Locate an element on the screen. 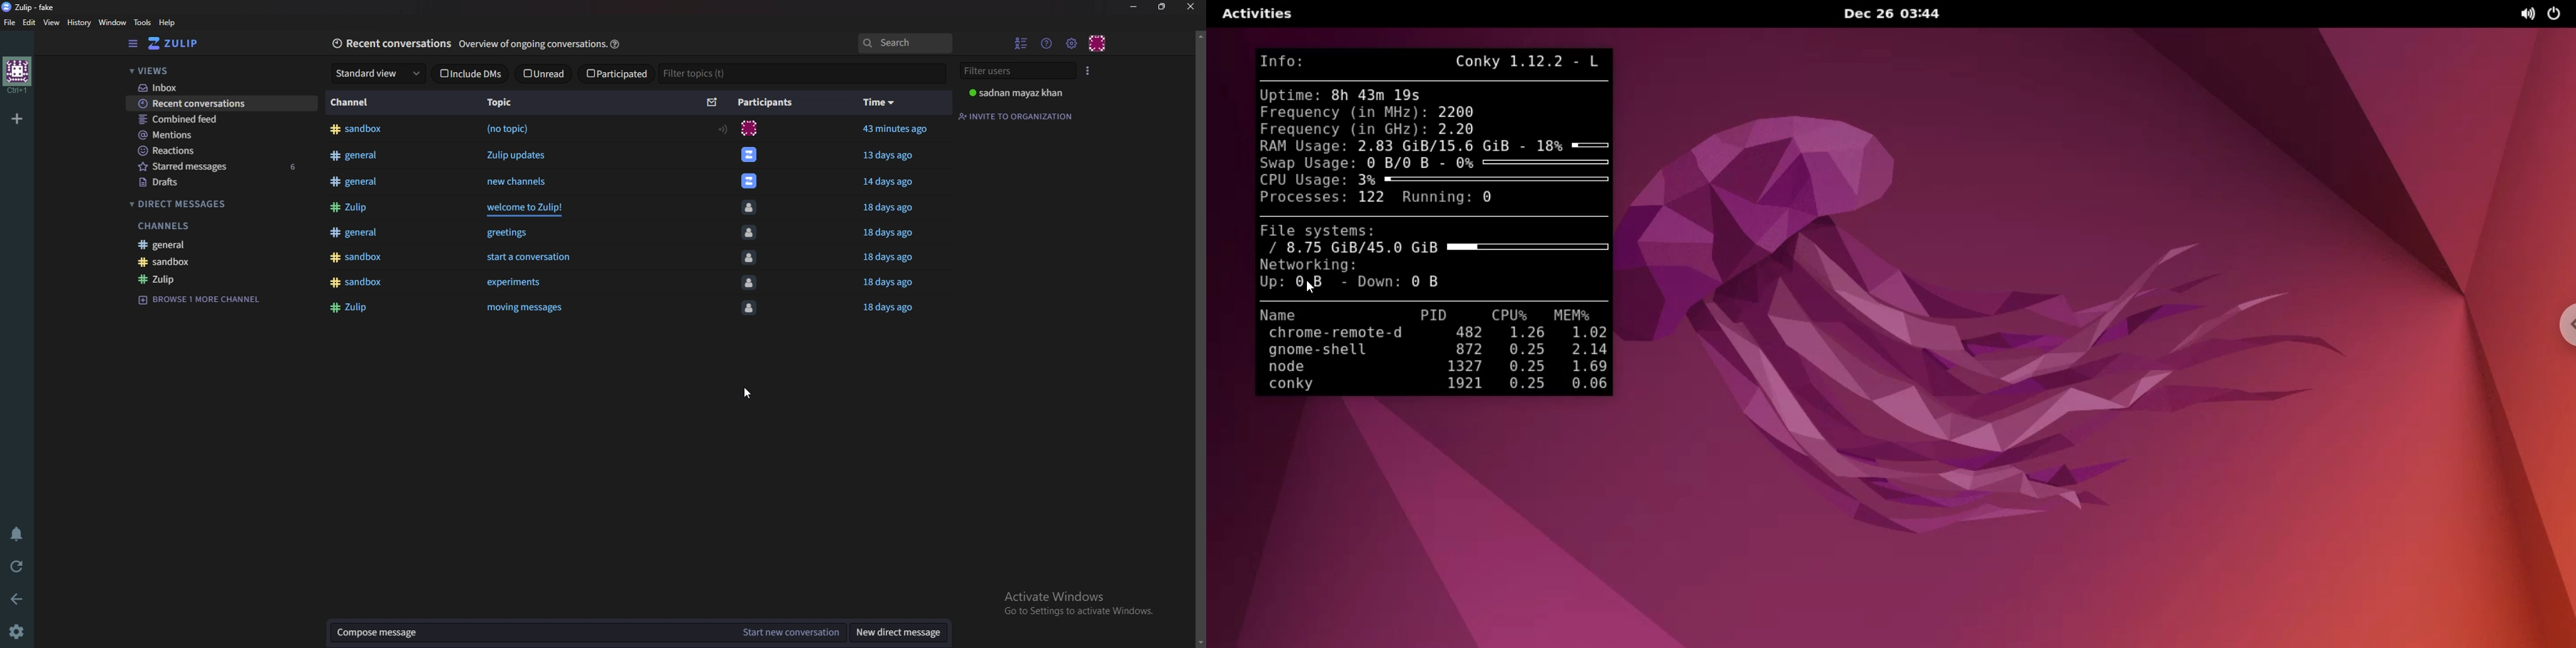 This screenshot has height=672, width=2576. file is located at coordinates (10, 22).